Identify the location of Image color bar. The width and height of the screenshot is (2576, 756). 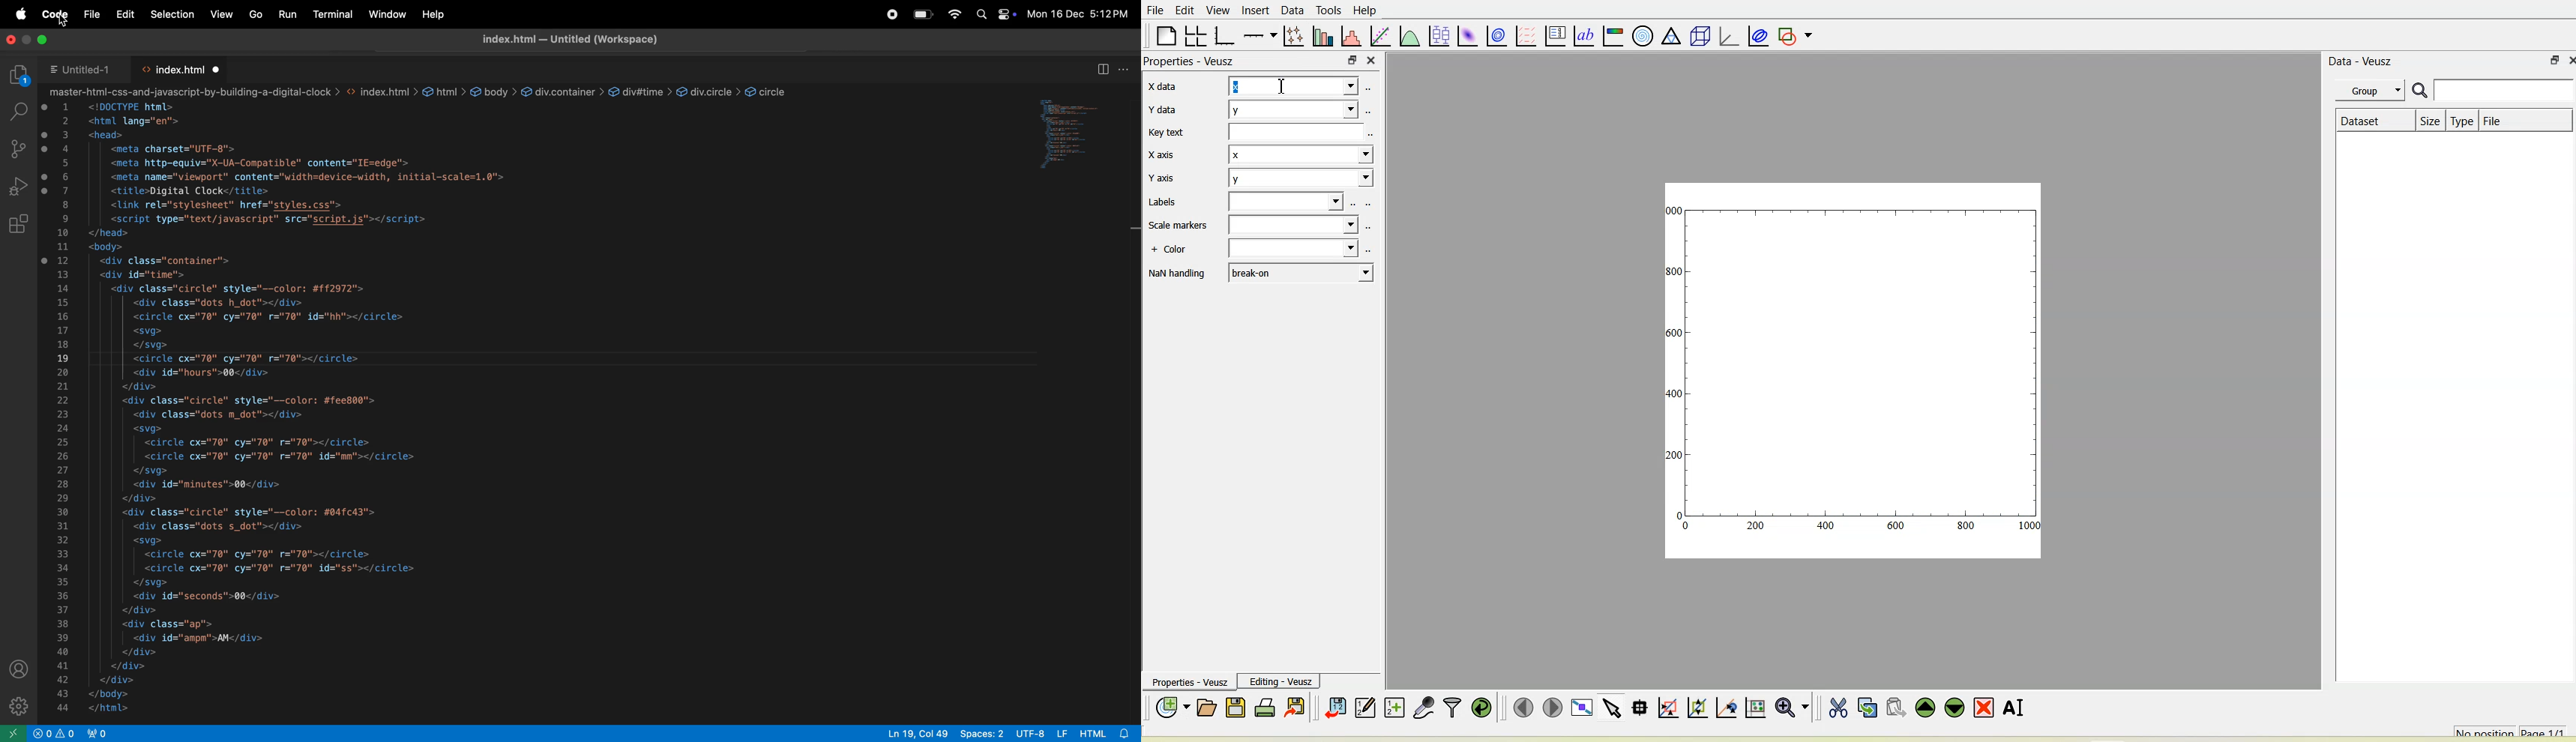
(1613, 34).